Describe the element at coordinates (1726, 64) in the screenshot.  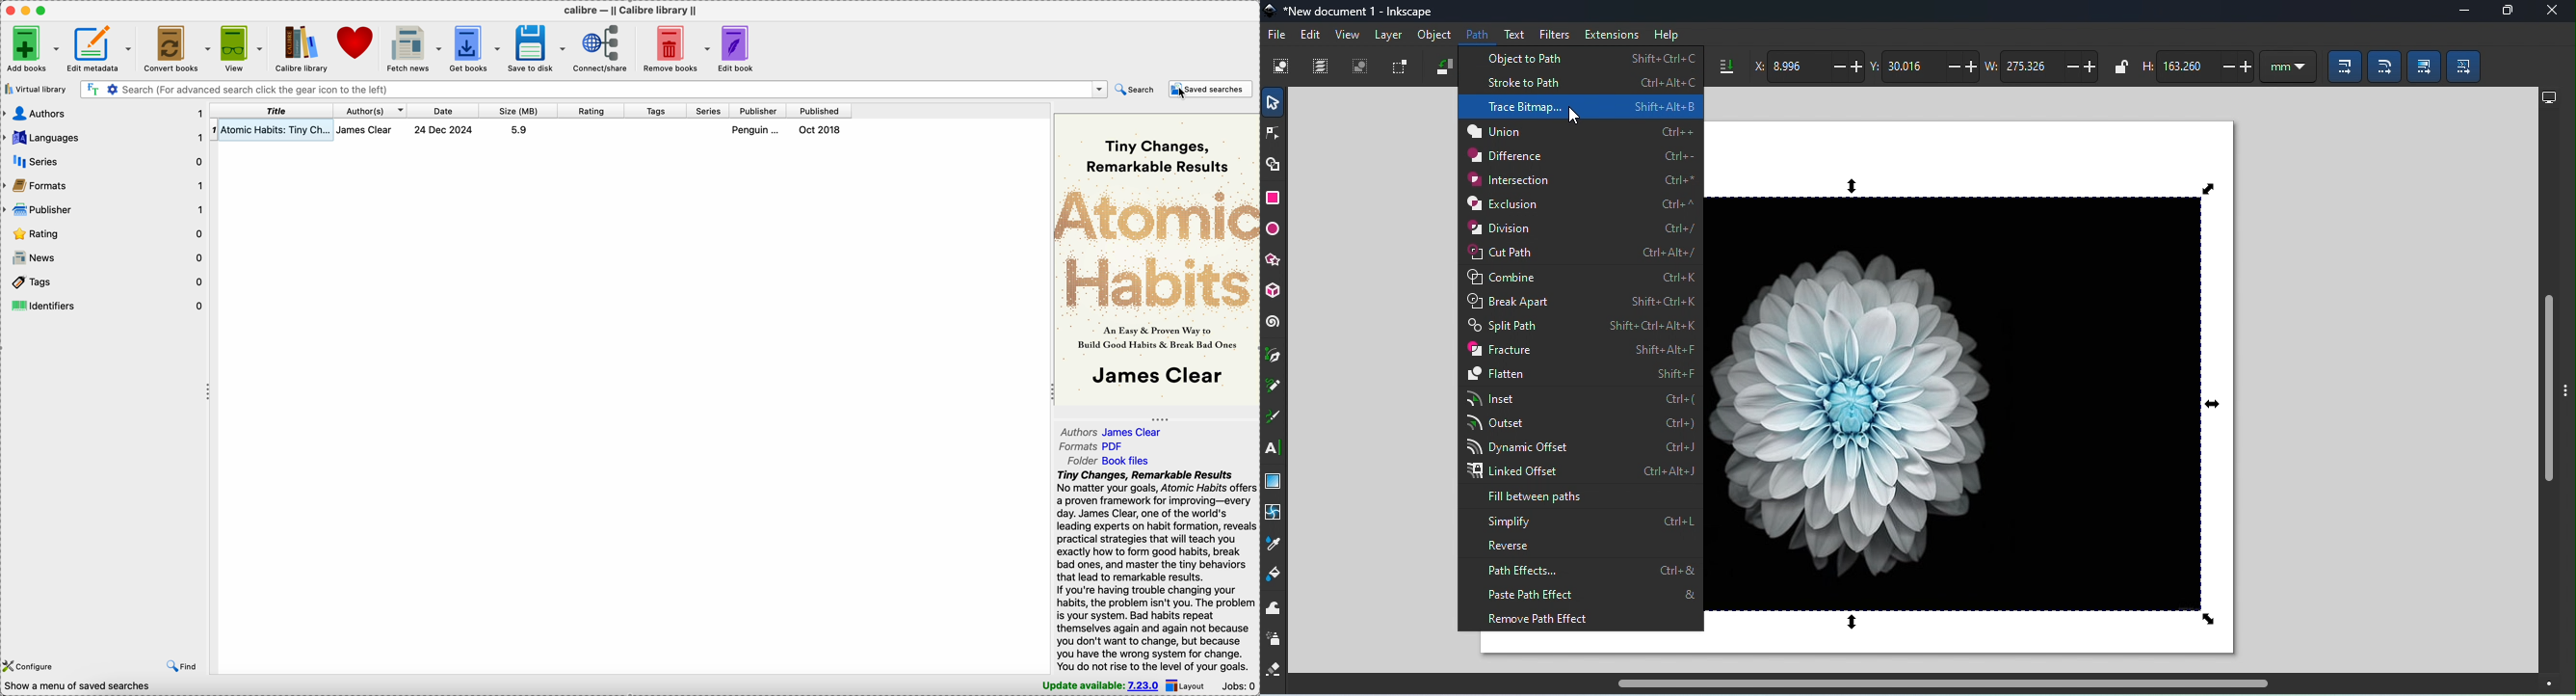
I see `Lower selection to bottom` at that location.